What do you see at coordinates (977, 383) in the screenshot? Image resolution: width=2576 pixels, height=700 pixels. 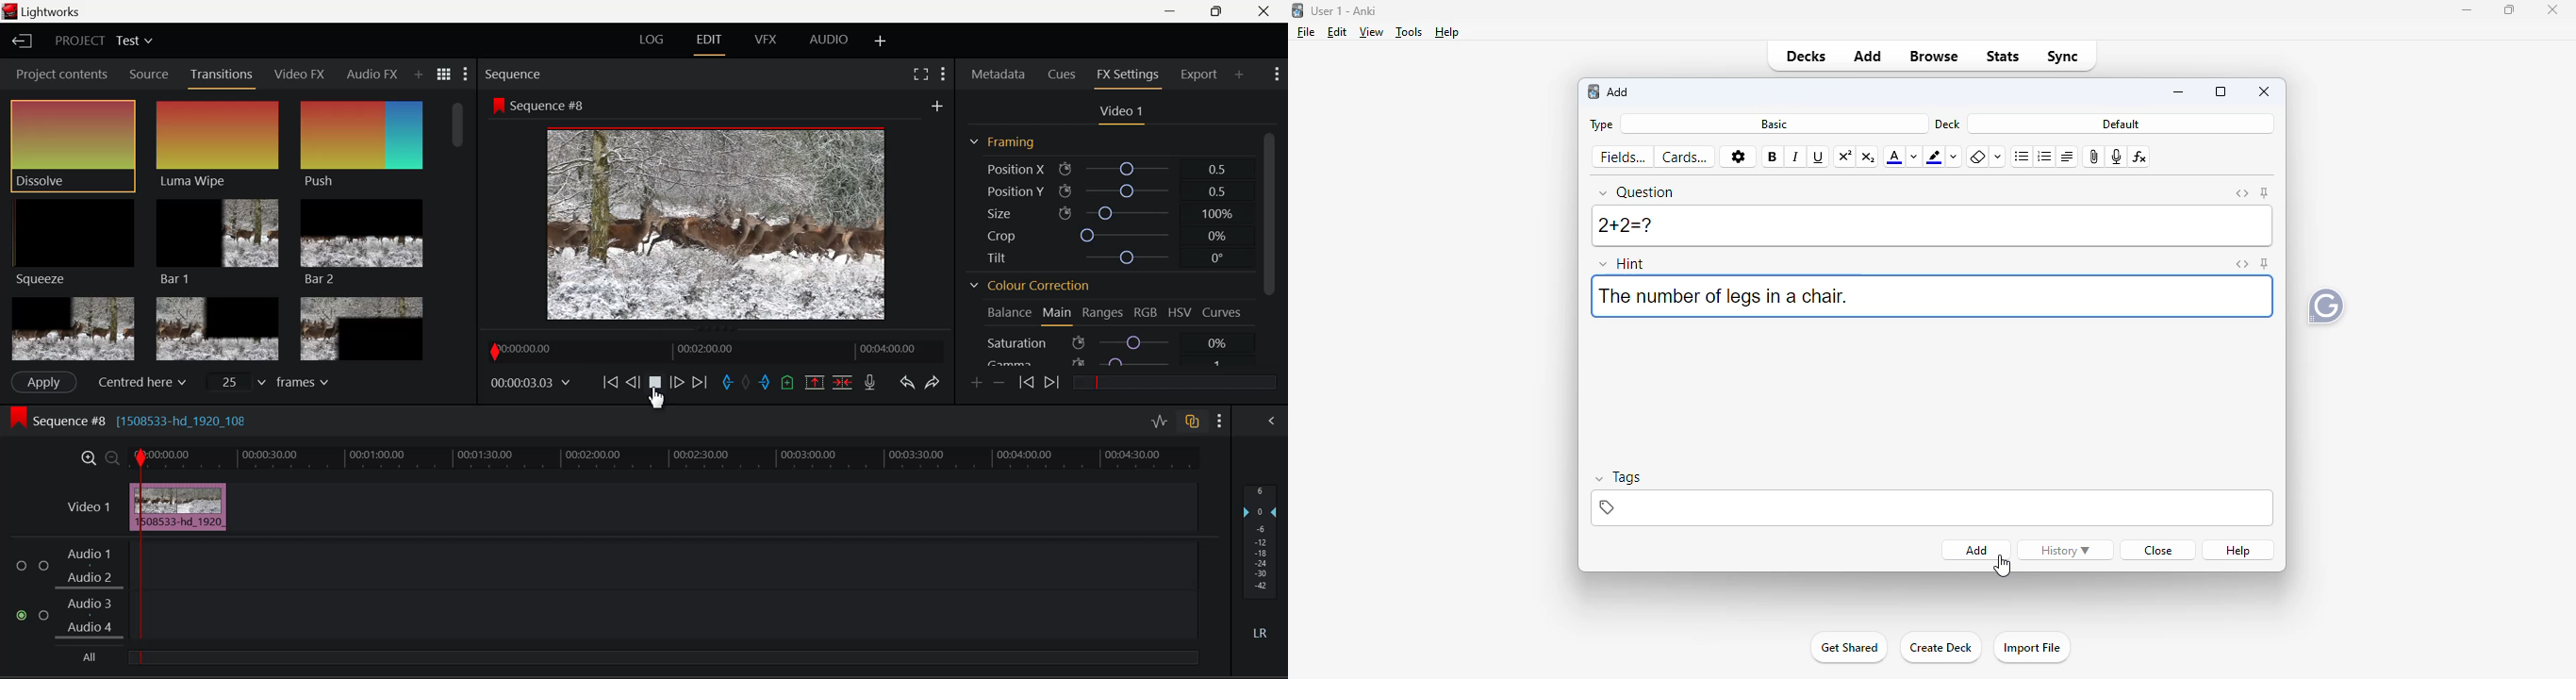 I see `Add keyframes` at bounding box center [977, 383].